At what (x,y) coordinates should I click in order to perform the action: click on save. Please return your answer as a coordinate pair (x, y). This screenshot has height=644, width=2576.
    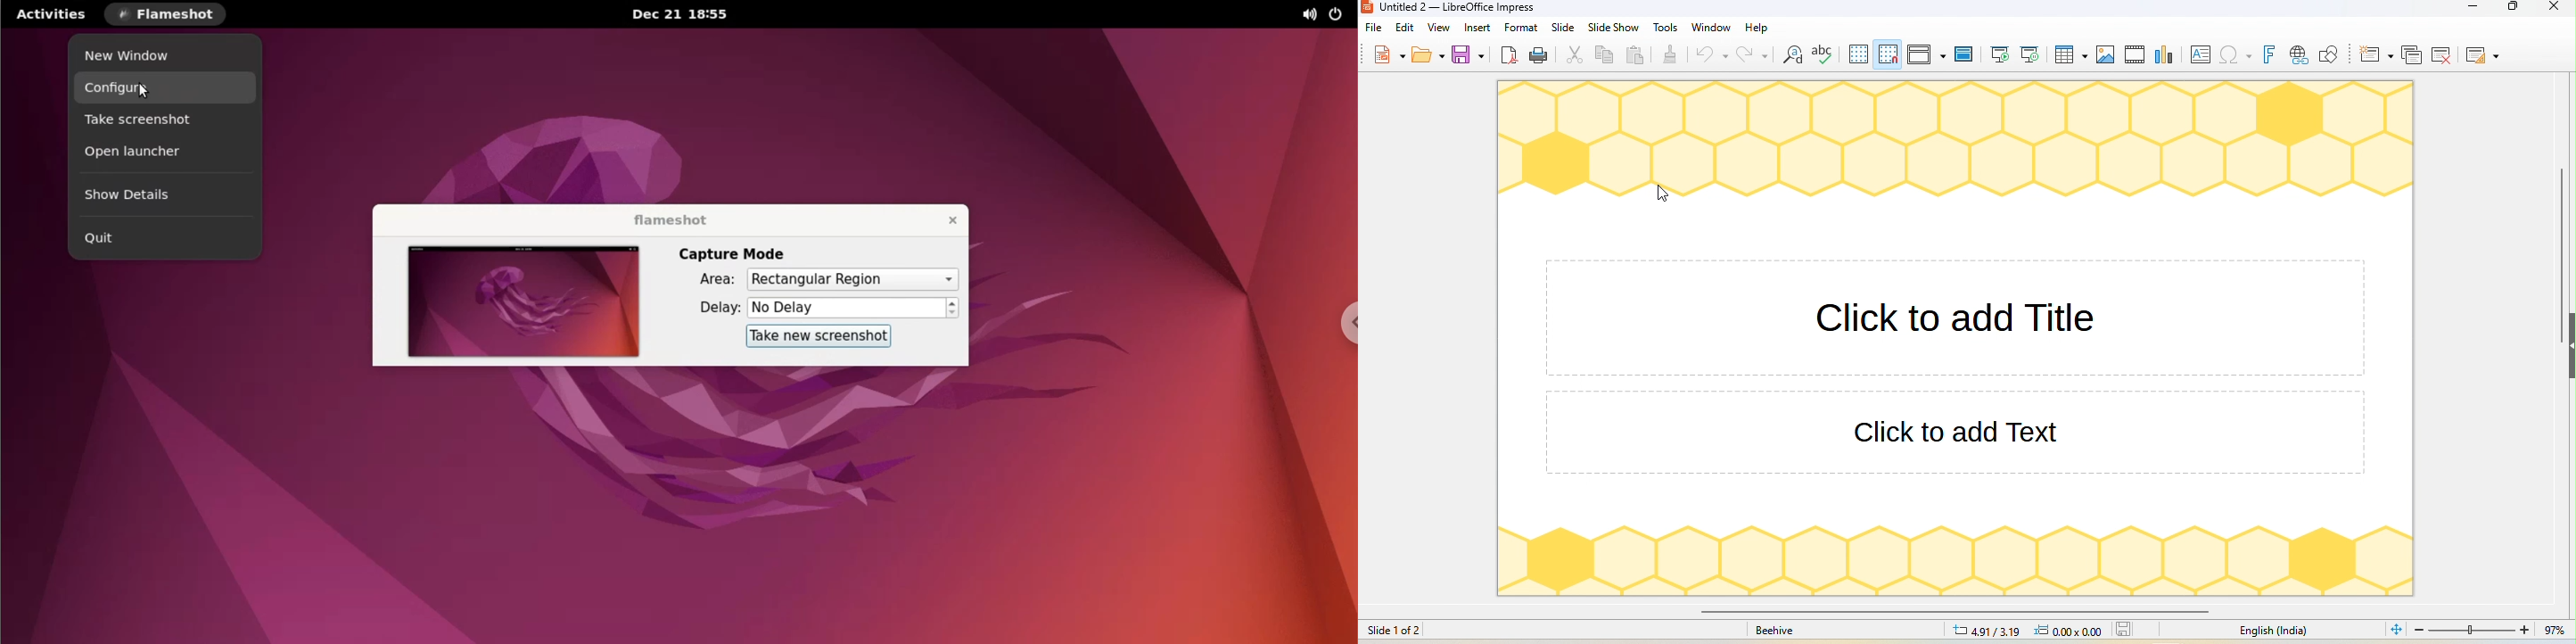
    Looking at the image, I should click on (2130, 630).